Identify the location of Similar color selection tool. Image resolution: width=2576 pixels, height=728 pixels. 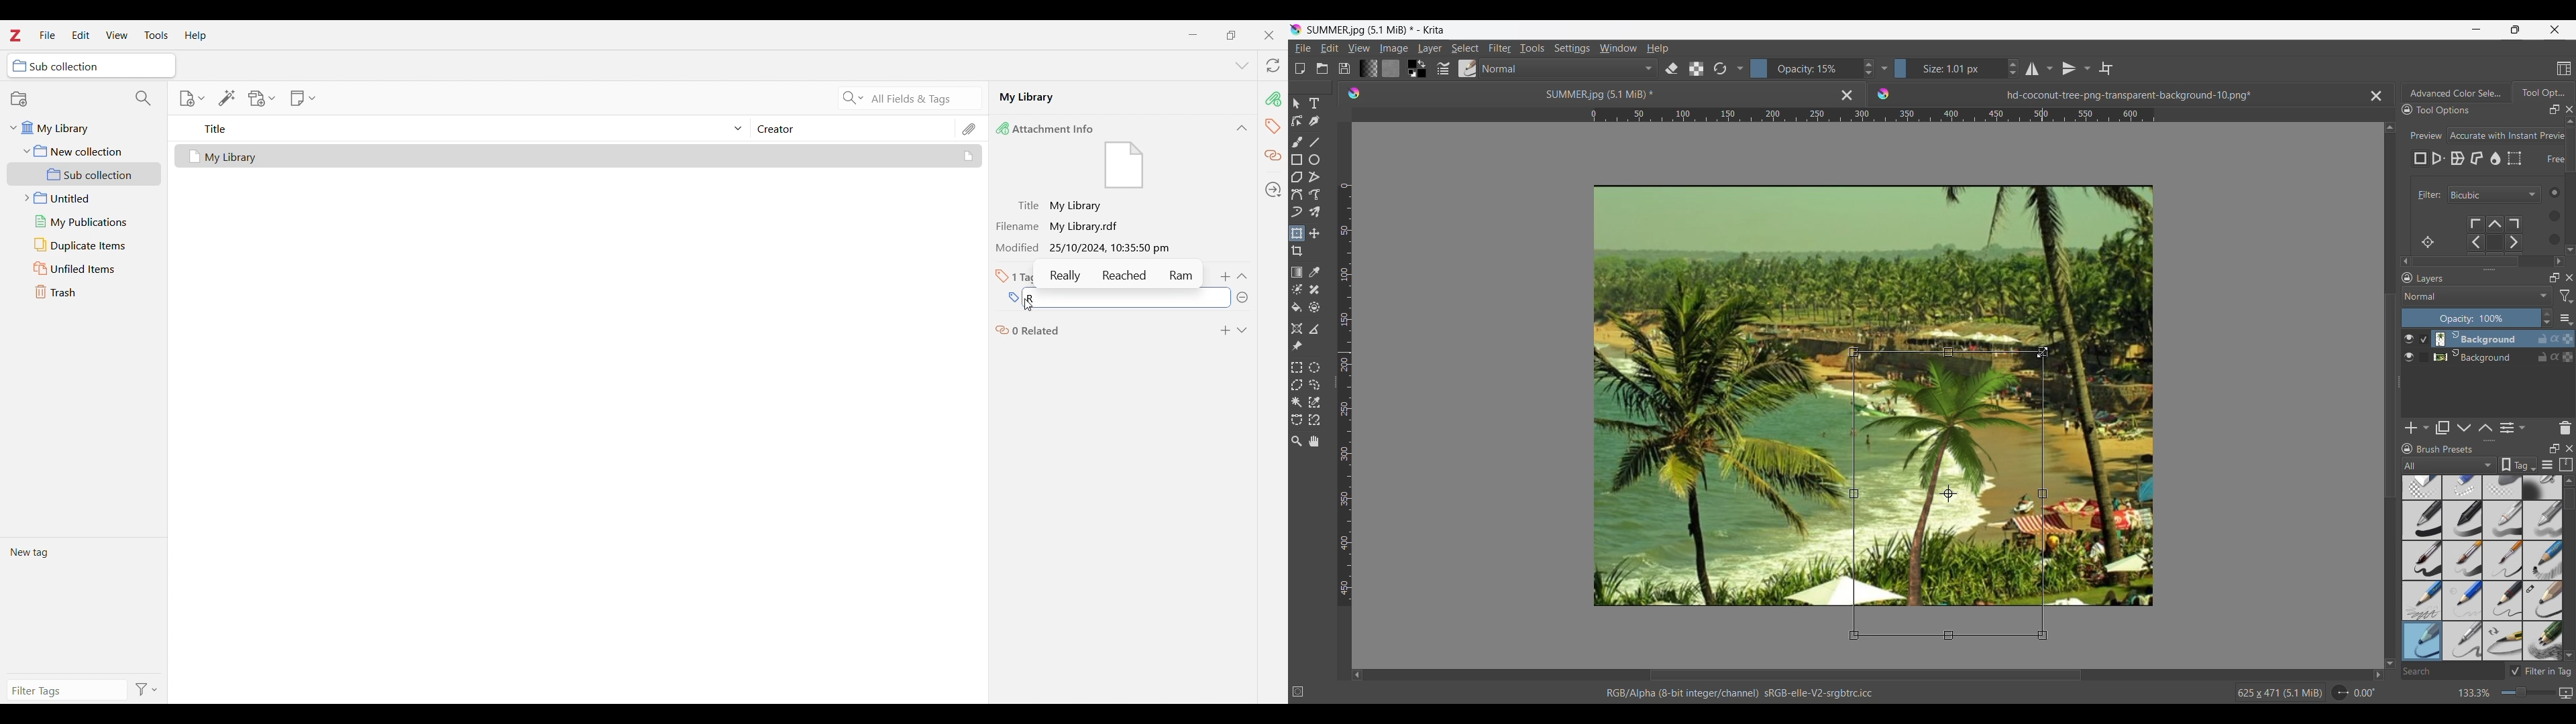
(1314, 402).